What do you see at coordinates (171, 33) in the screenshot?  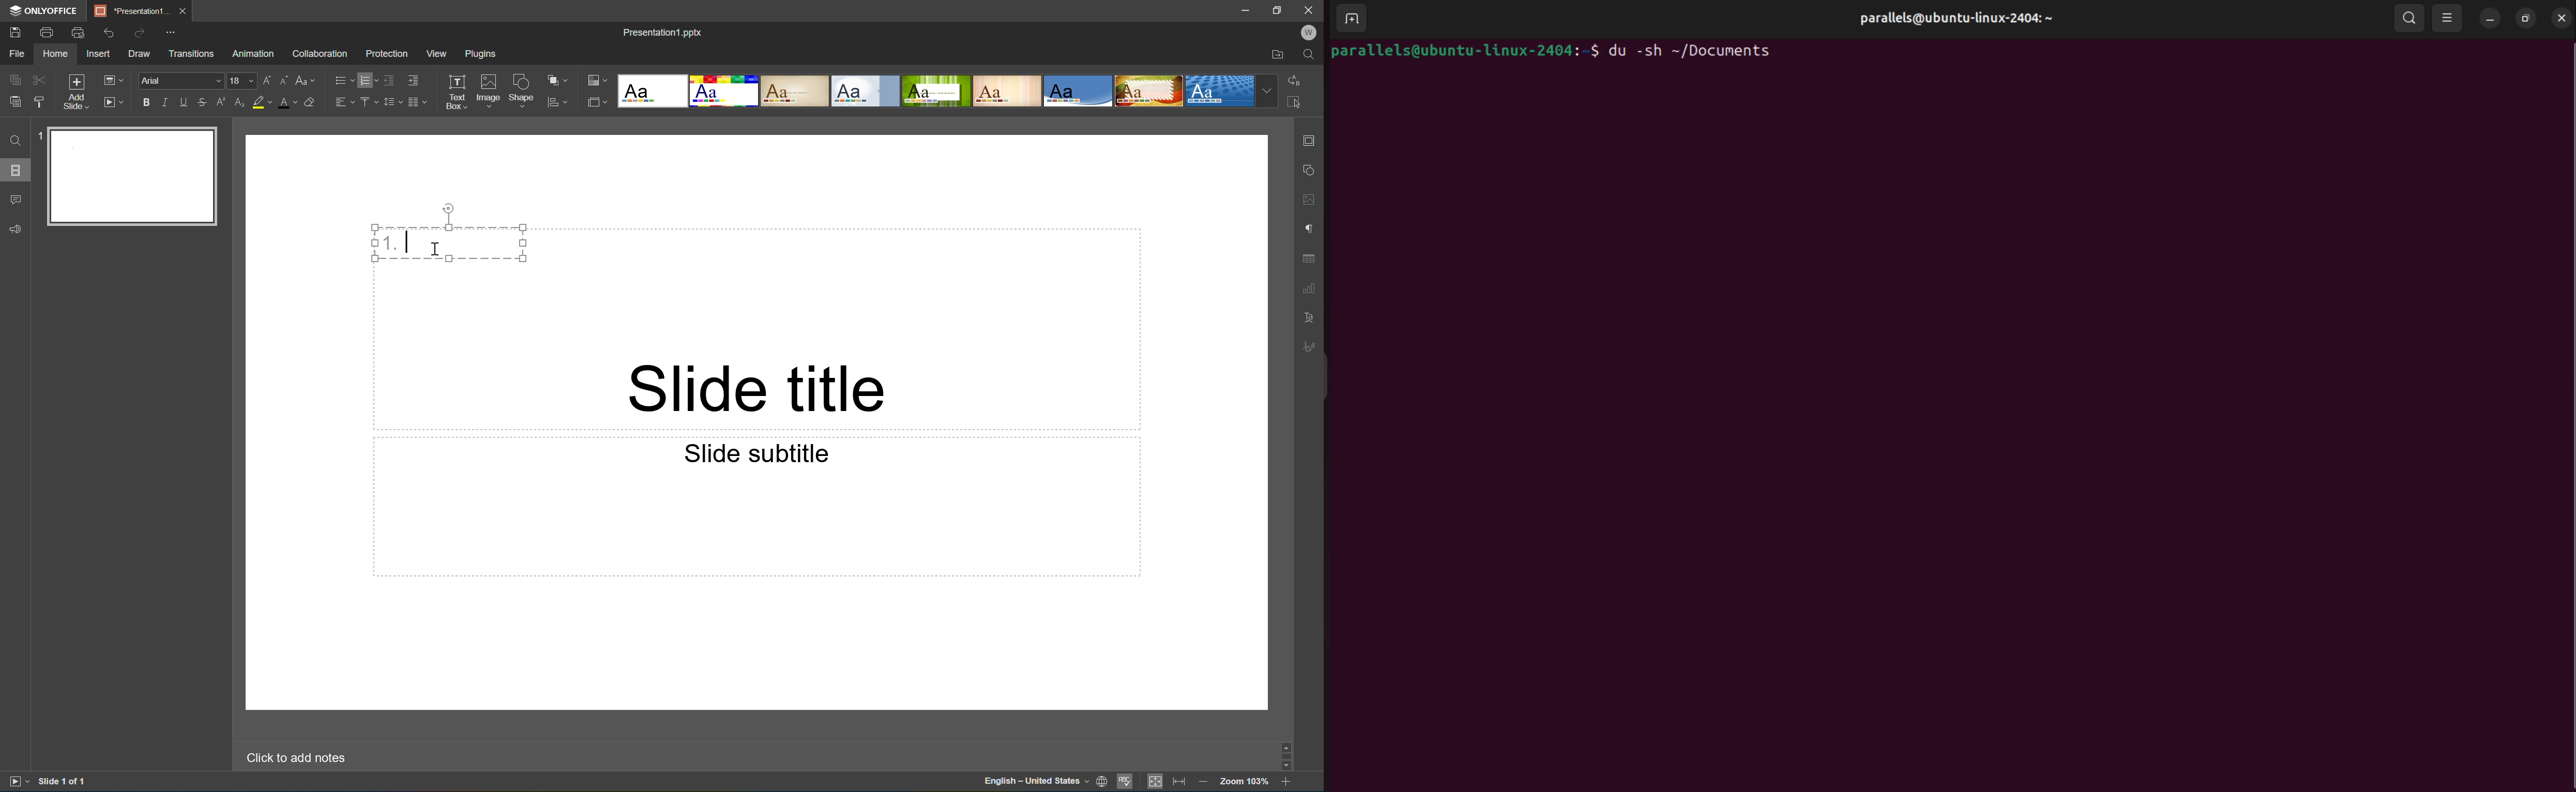 I see `Customize Quick Access Toolbar` at bounding box center [171, 33].